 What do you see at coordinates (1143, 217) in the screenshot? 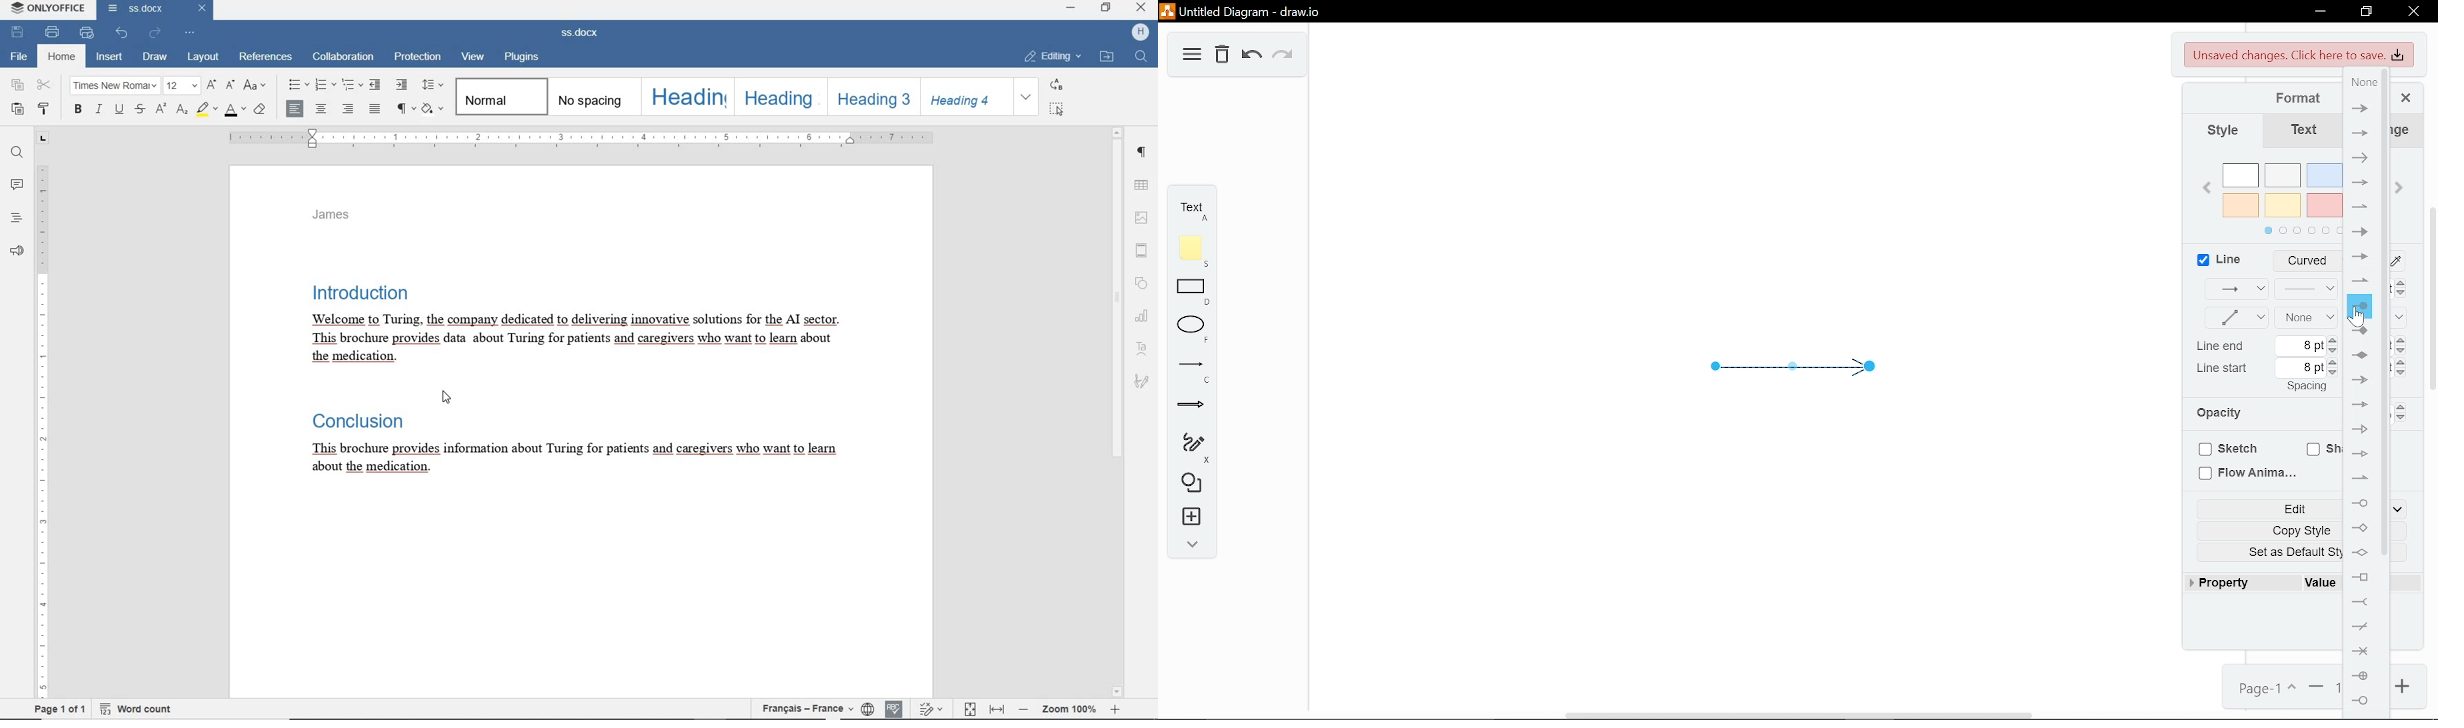
I see `IMAGE` at bounding box center [1143, 217].